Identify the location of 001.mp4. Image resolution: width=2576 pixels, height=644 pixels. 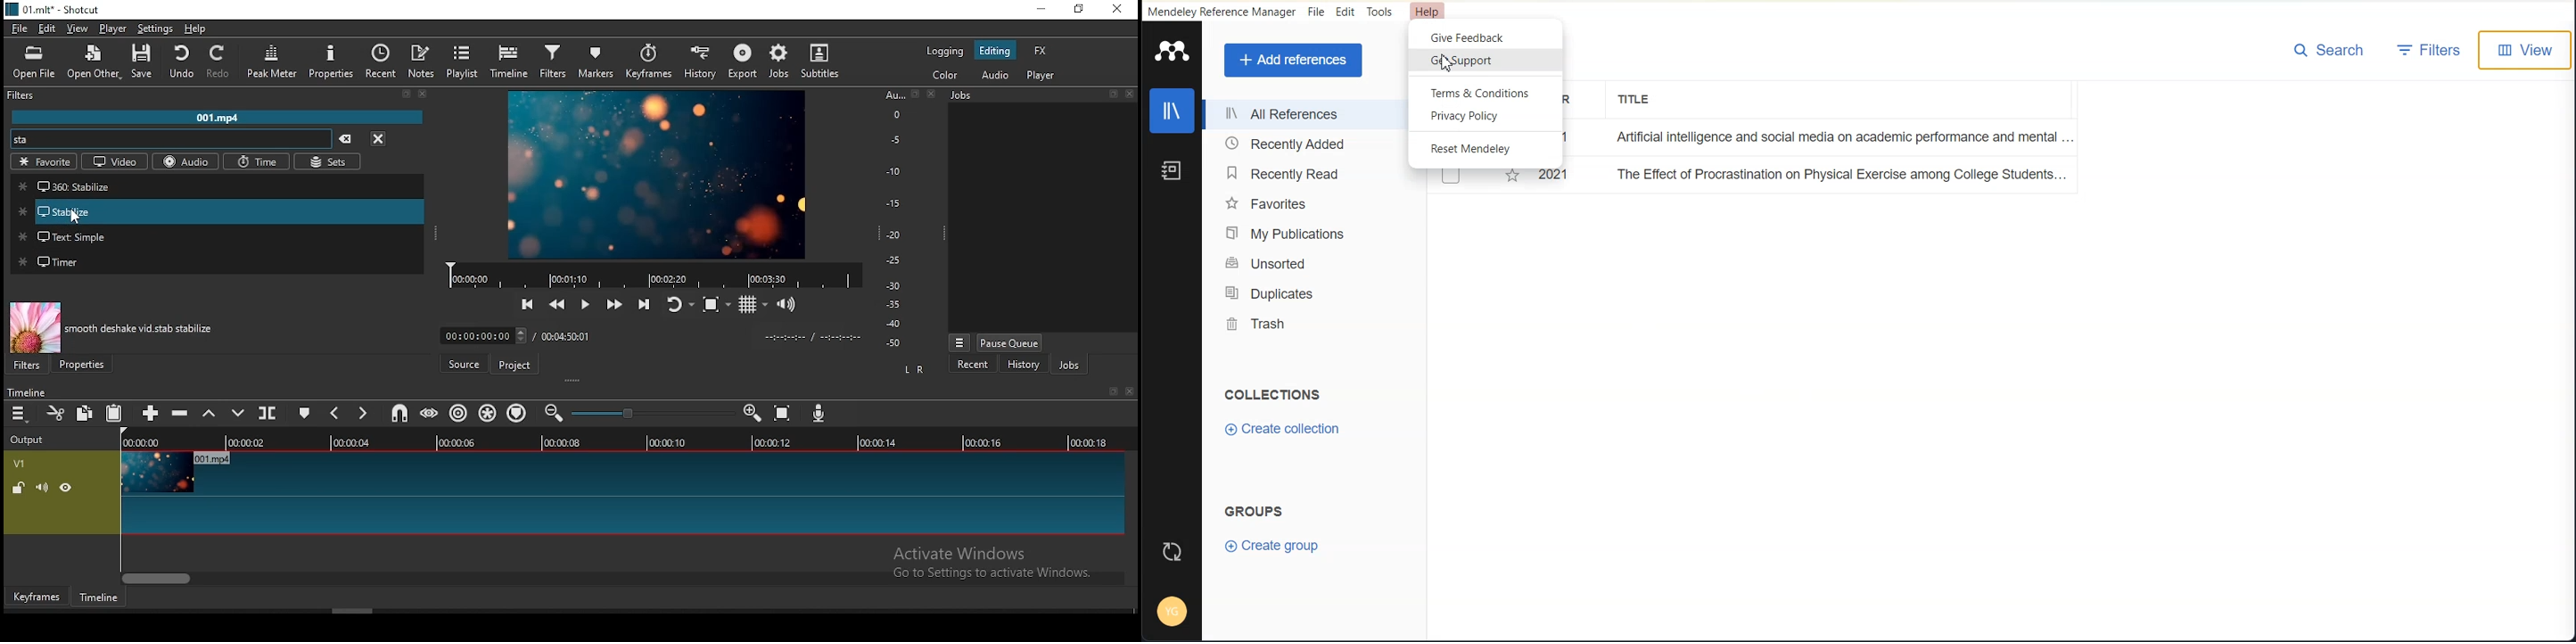
(221, 118).